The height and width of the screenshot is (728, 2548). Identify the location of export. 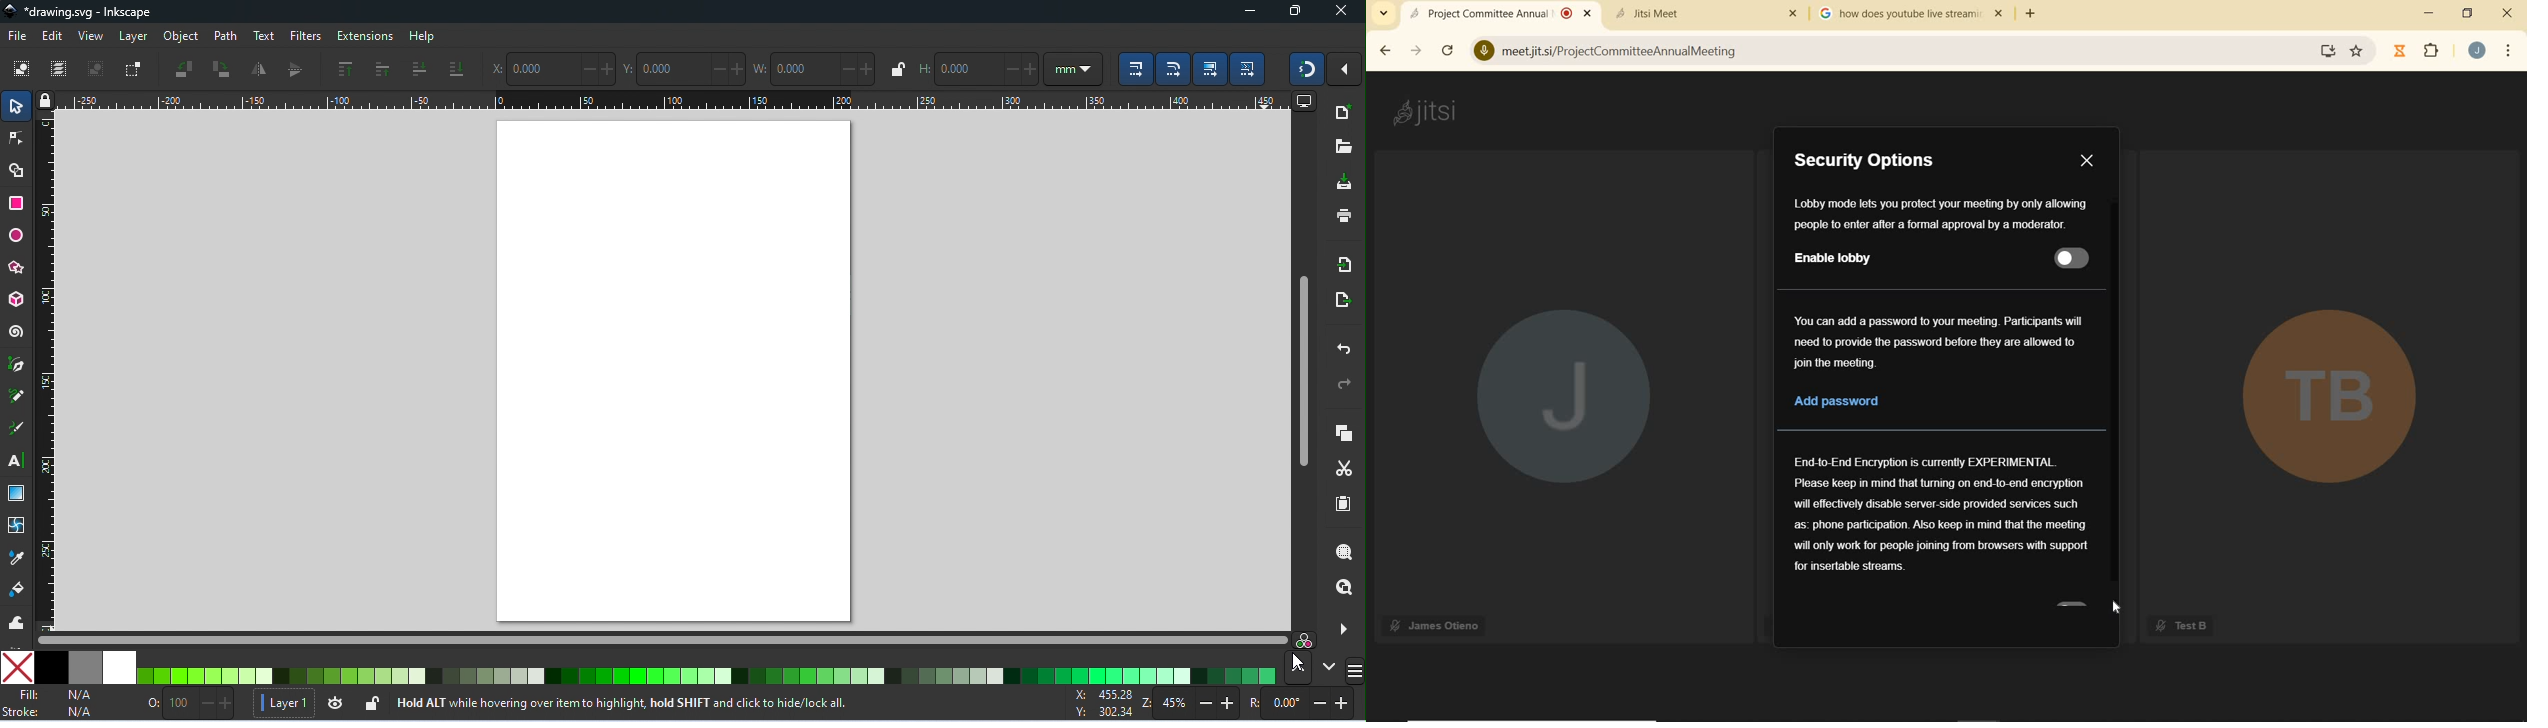
(1340, 298).